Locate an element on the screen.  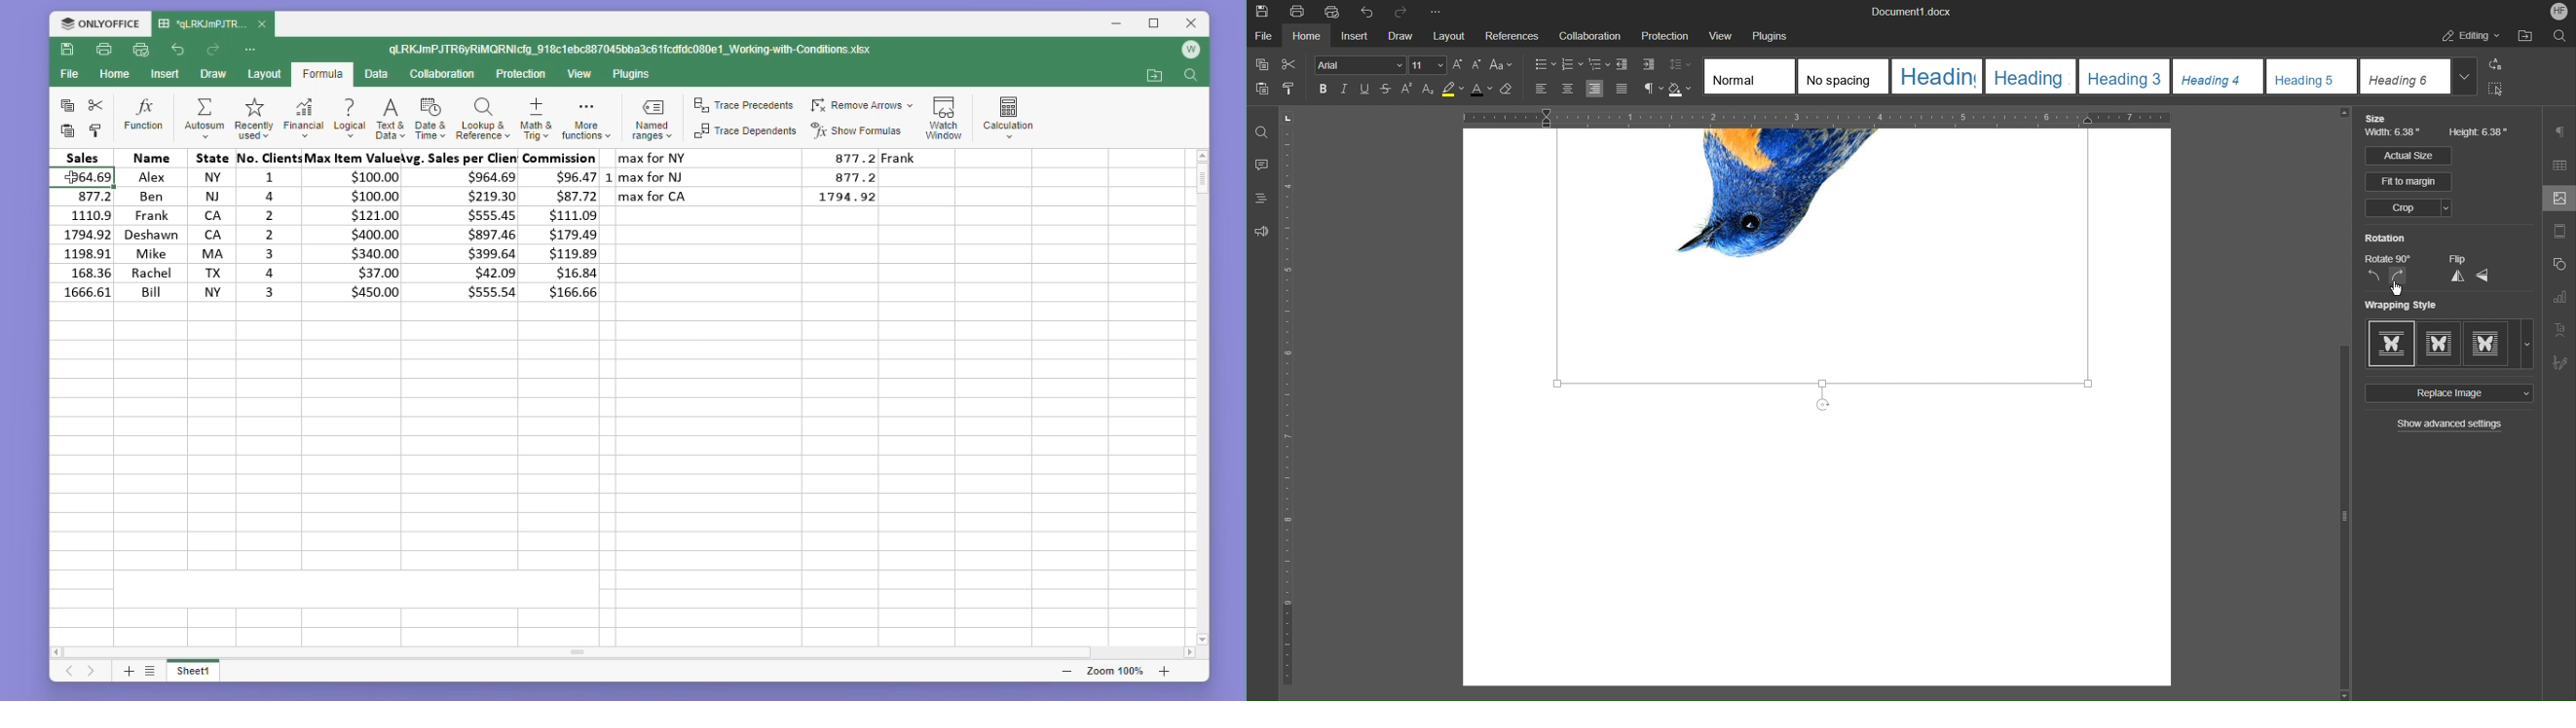
Customize Quick Access Bar is located at coordinates (1435, 10).